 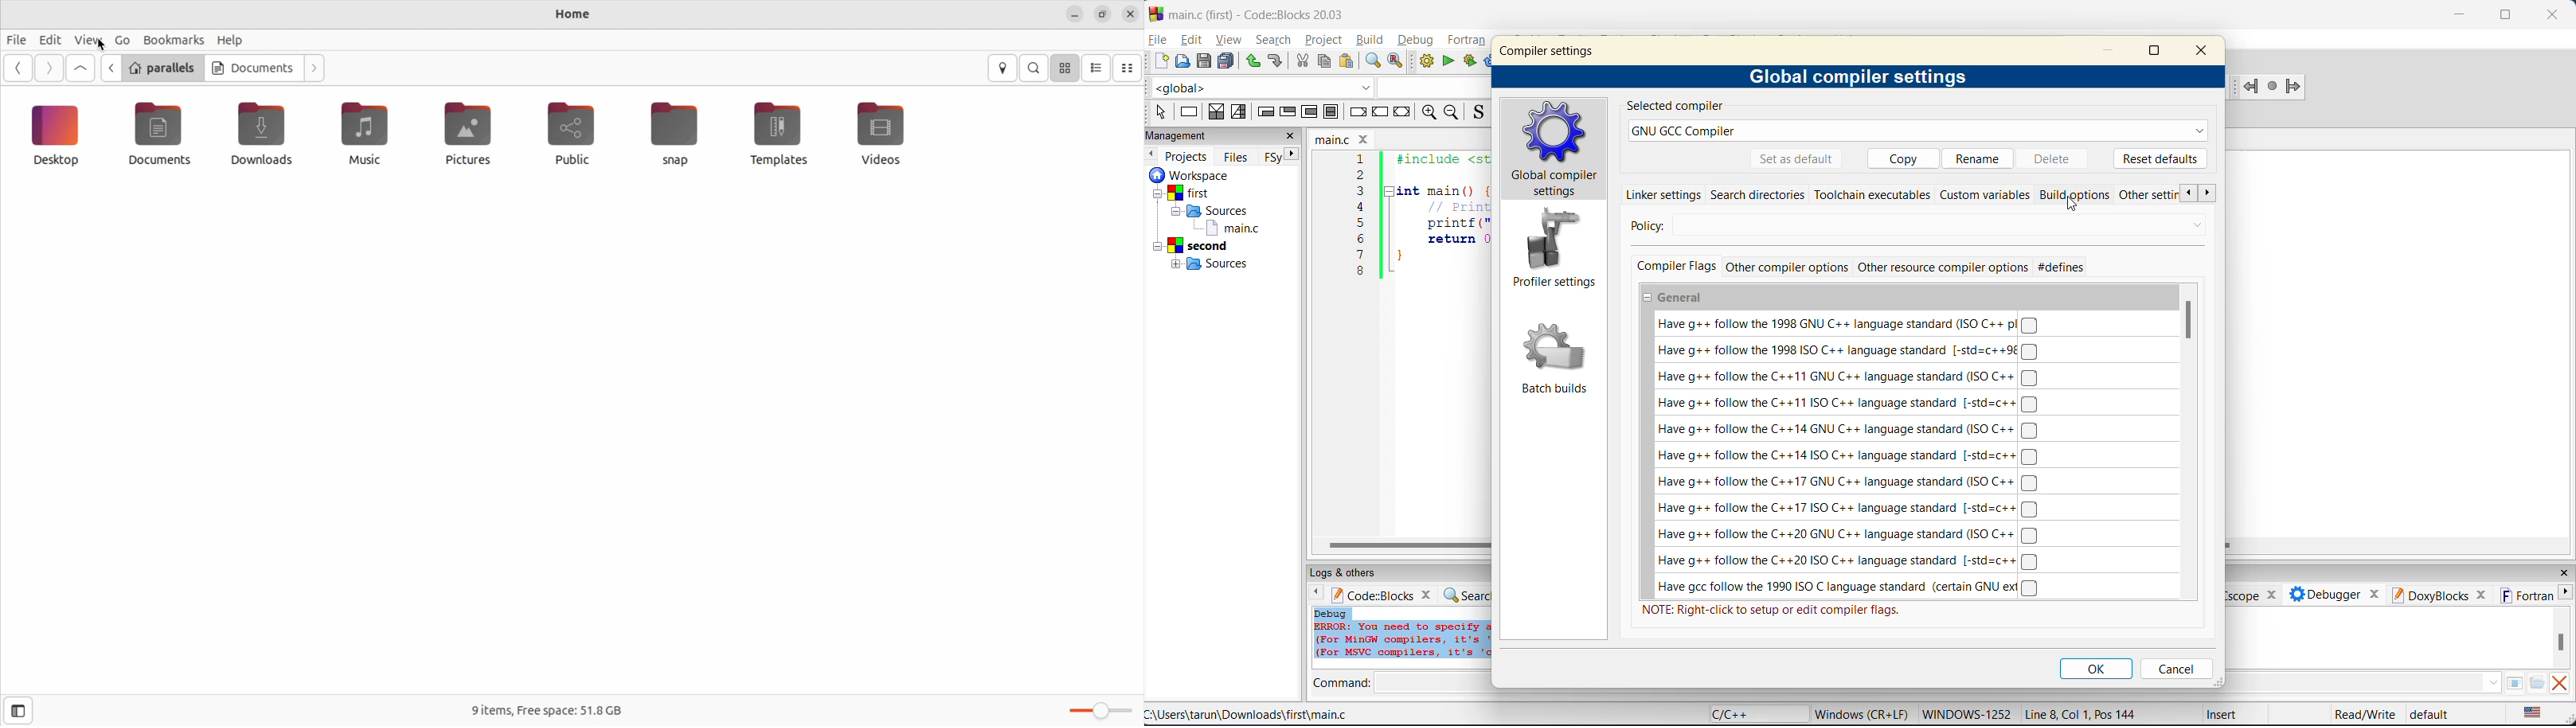 What do you see at coordinates (1477, 114) in the screenshot?
I see `toggle source` at bounding box center [1477, 114].